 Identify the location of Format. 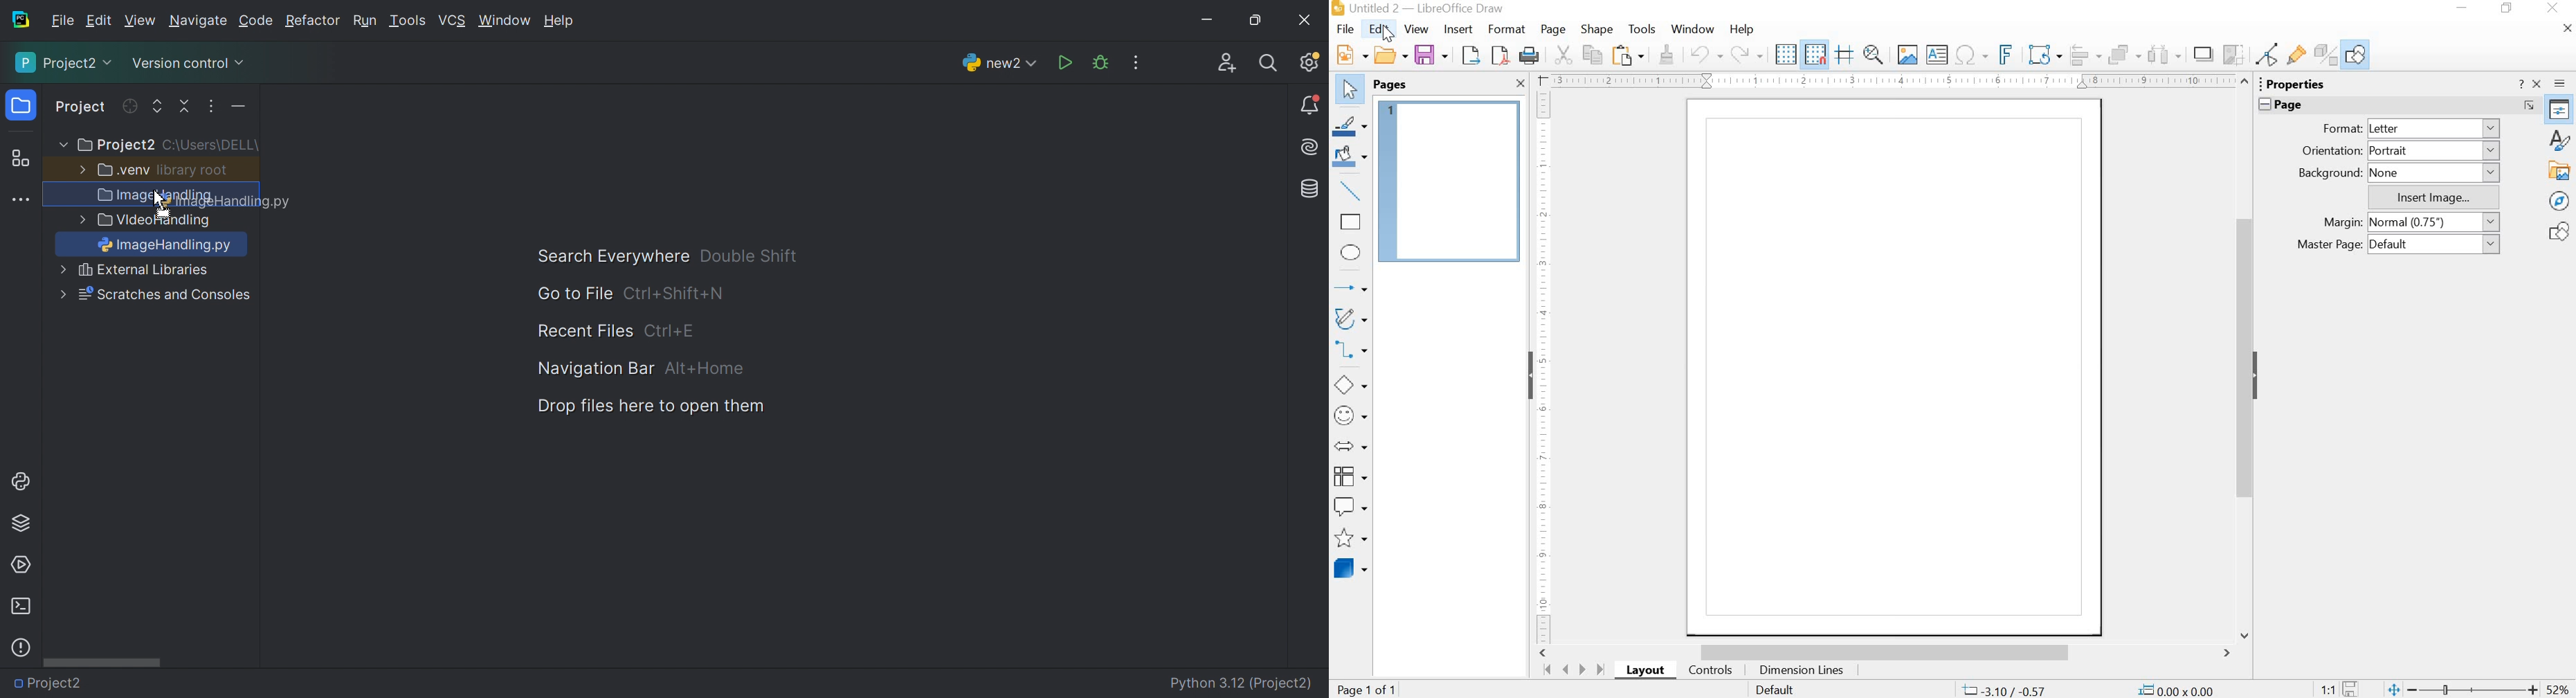
(1507, 29).